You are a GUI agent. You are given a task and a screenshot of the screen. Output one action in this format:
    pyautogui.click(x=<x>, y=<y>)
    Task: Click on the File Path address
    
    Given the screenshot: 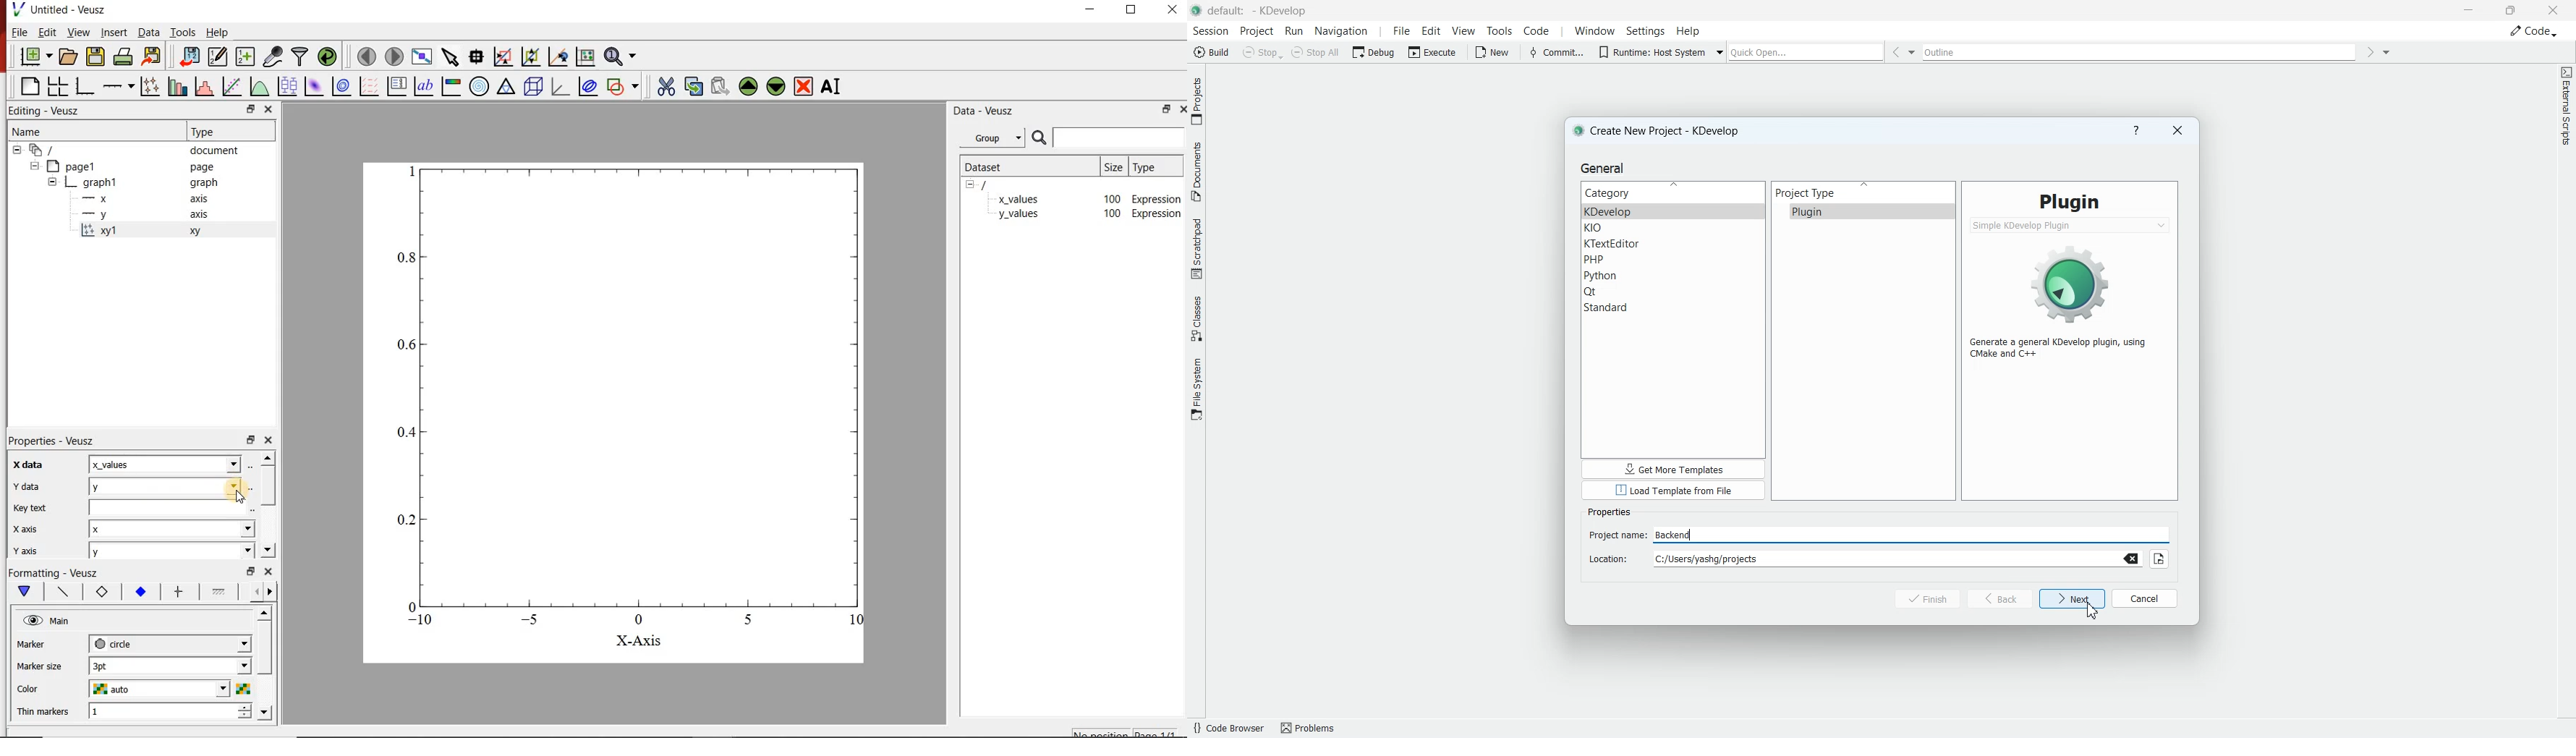 What is the action you would take?
    pyautogui.click(x=1860, y=559)
    